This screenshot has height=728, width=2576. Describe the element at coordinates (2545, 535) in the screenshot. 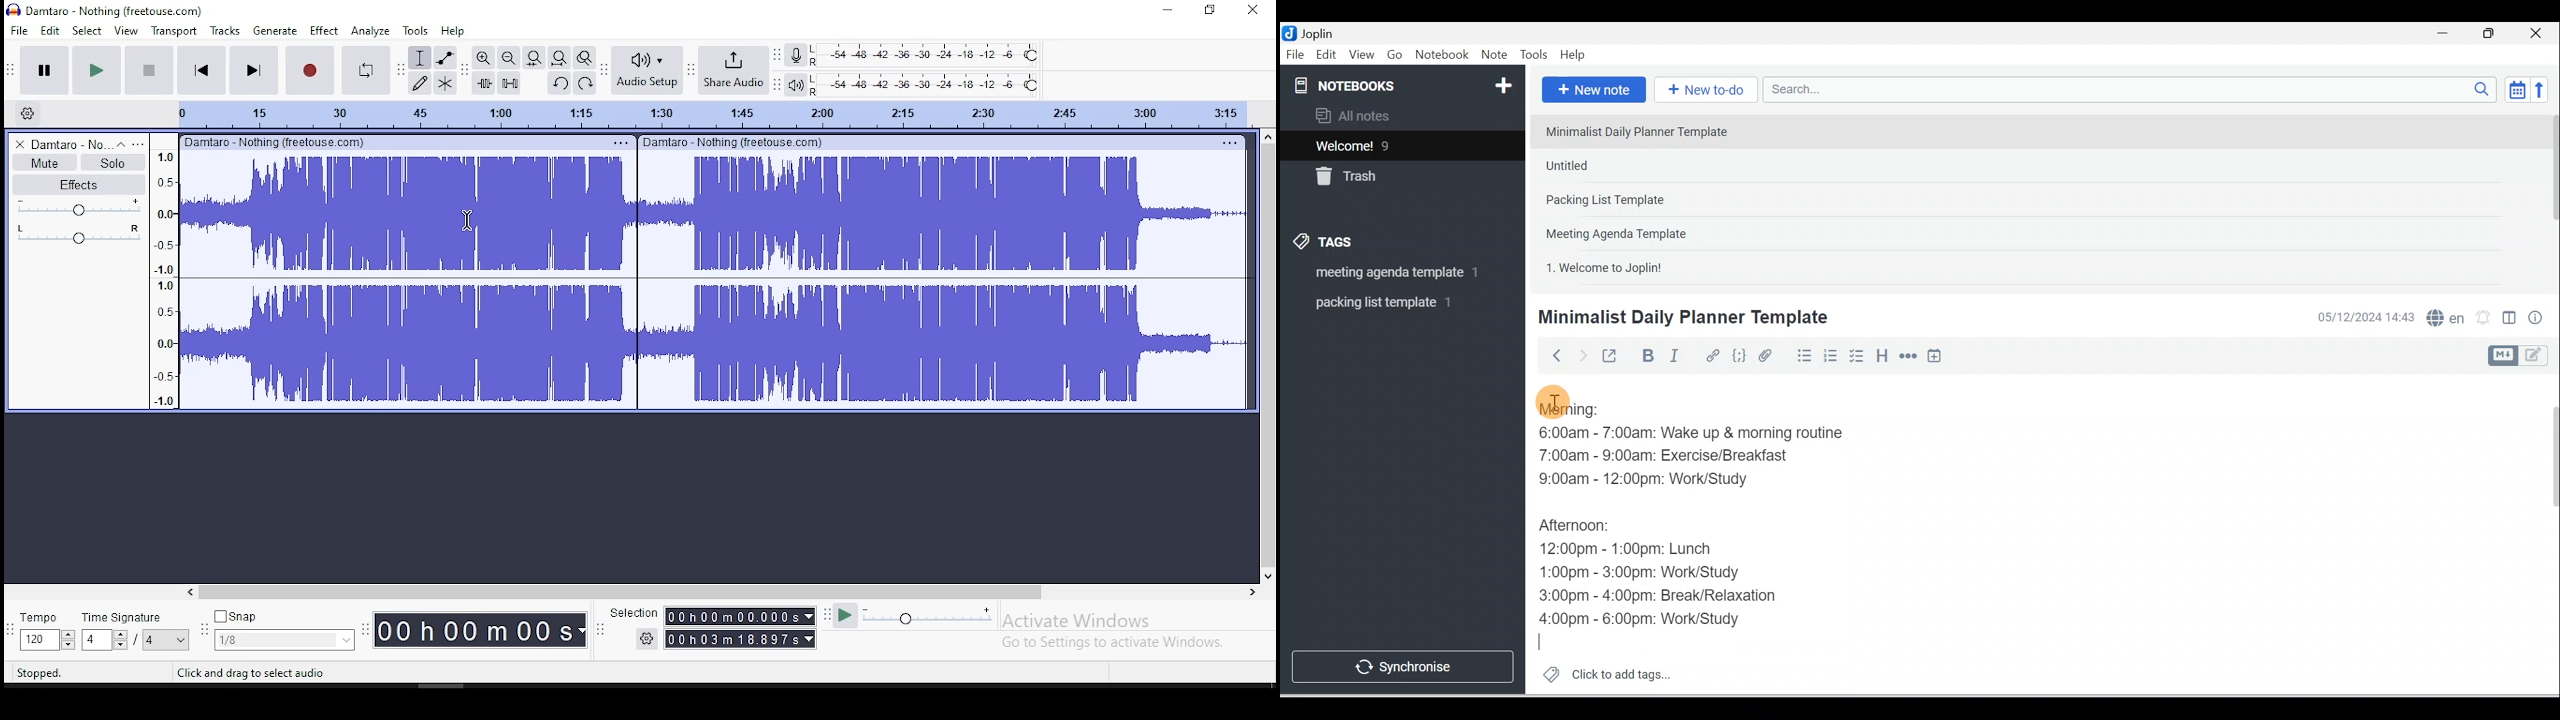

I see `Scroll bar` at that location.